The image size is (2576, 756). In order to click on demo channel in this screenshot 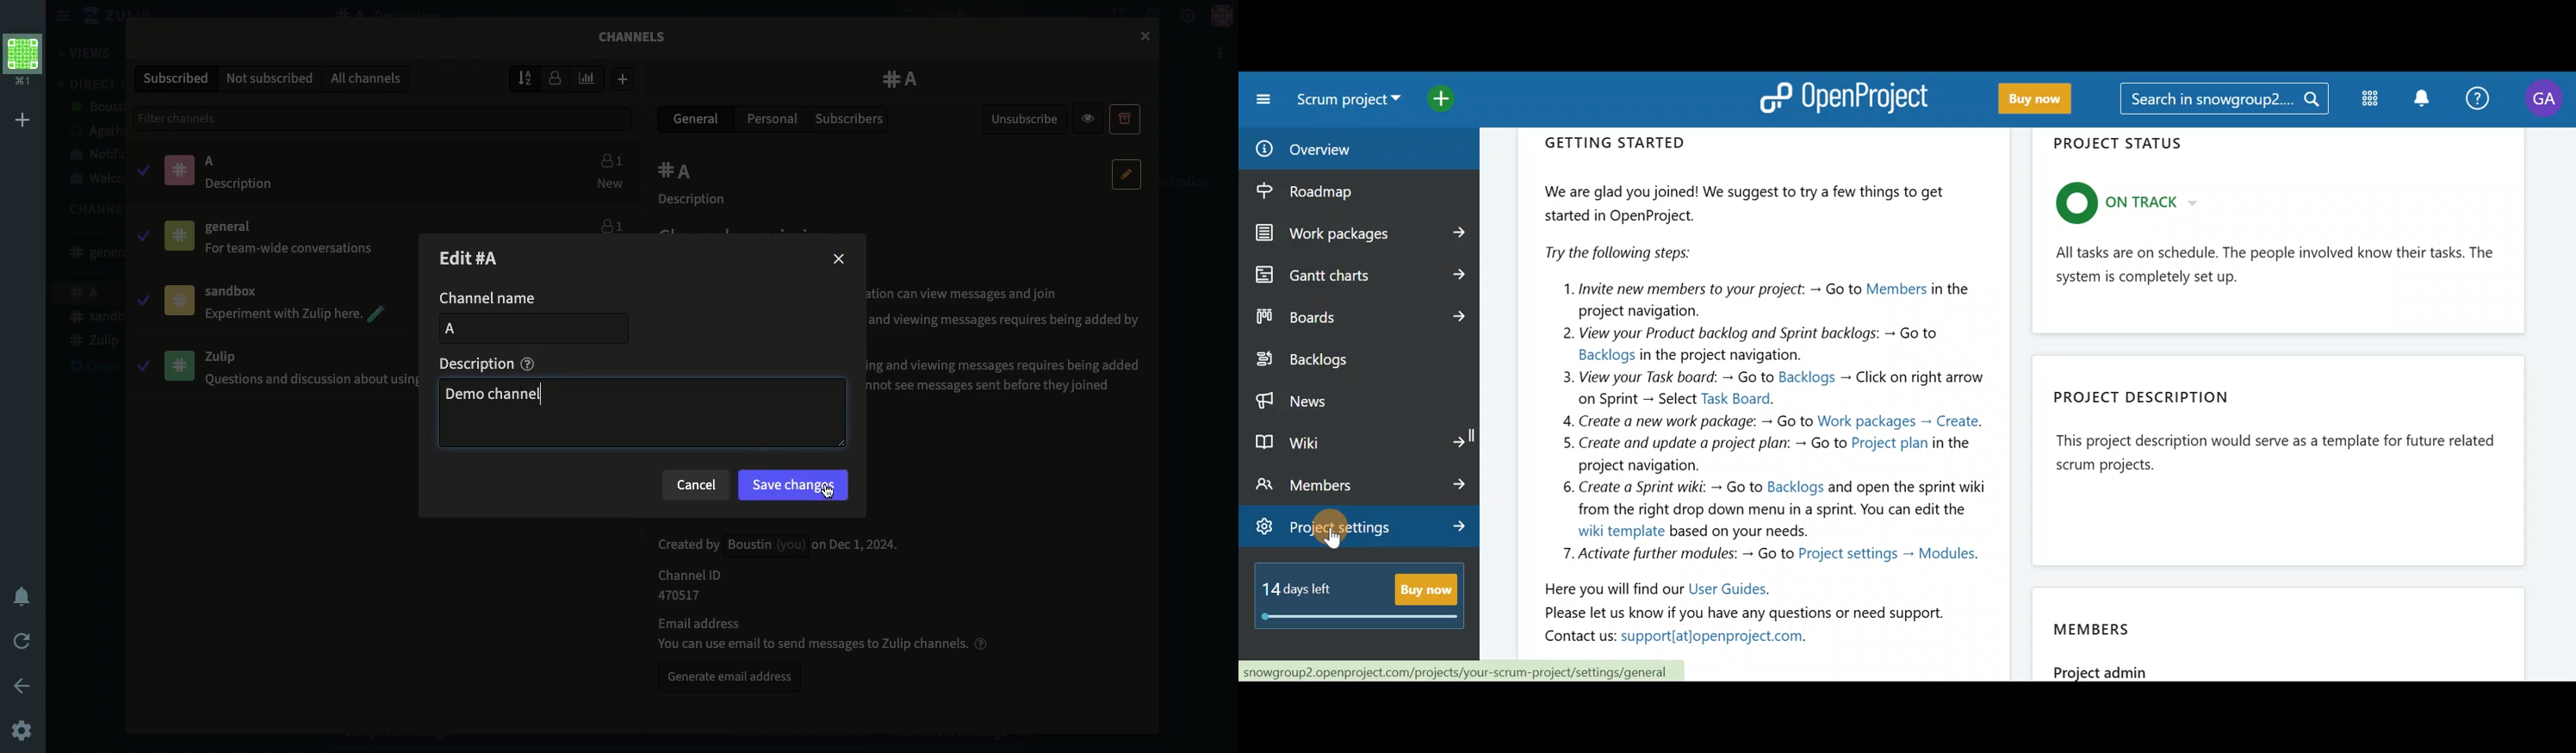, I will do `click(644, 414)`.